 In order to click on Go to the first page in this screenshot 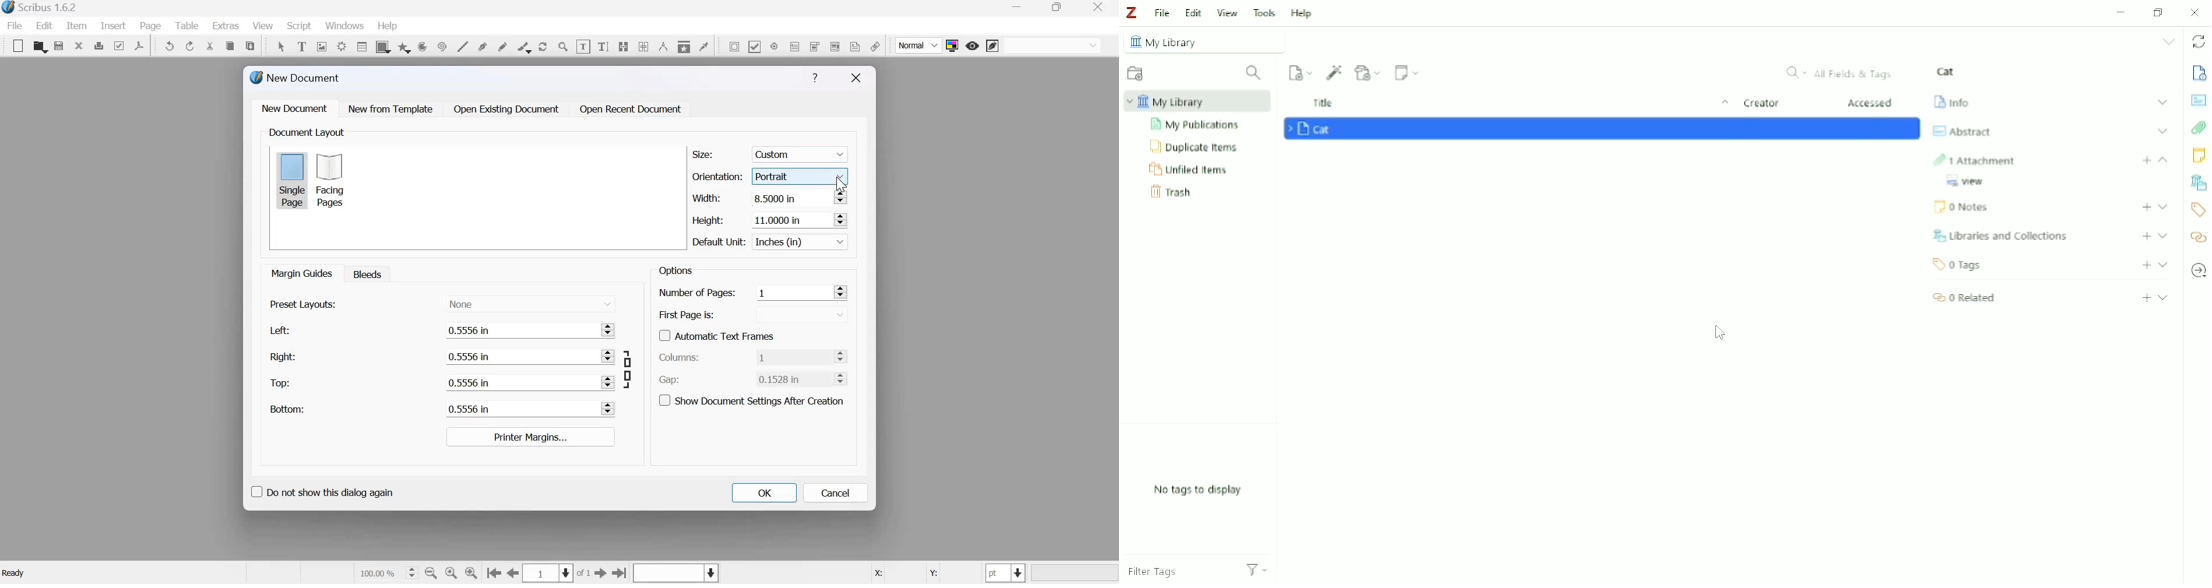, I will do `click(494, 574)`.